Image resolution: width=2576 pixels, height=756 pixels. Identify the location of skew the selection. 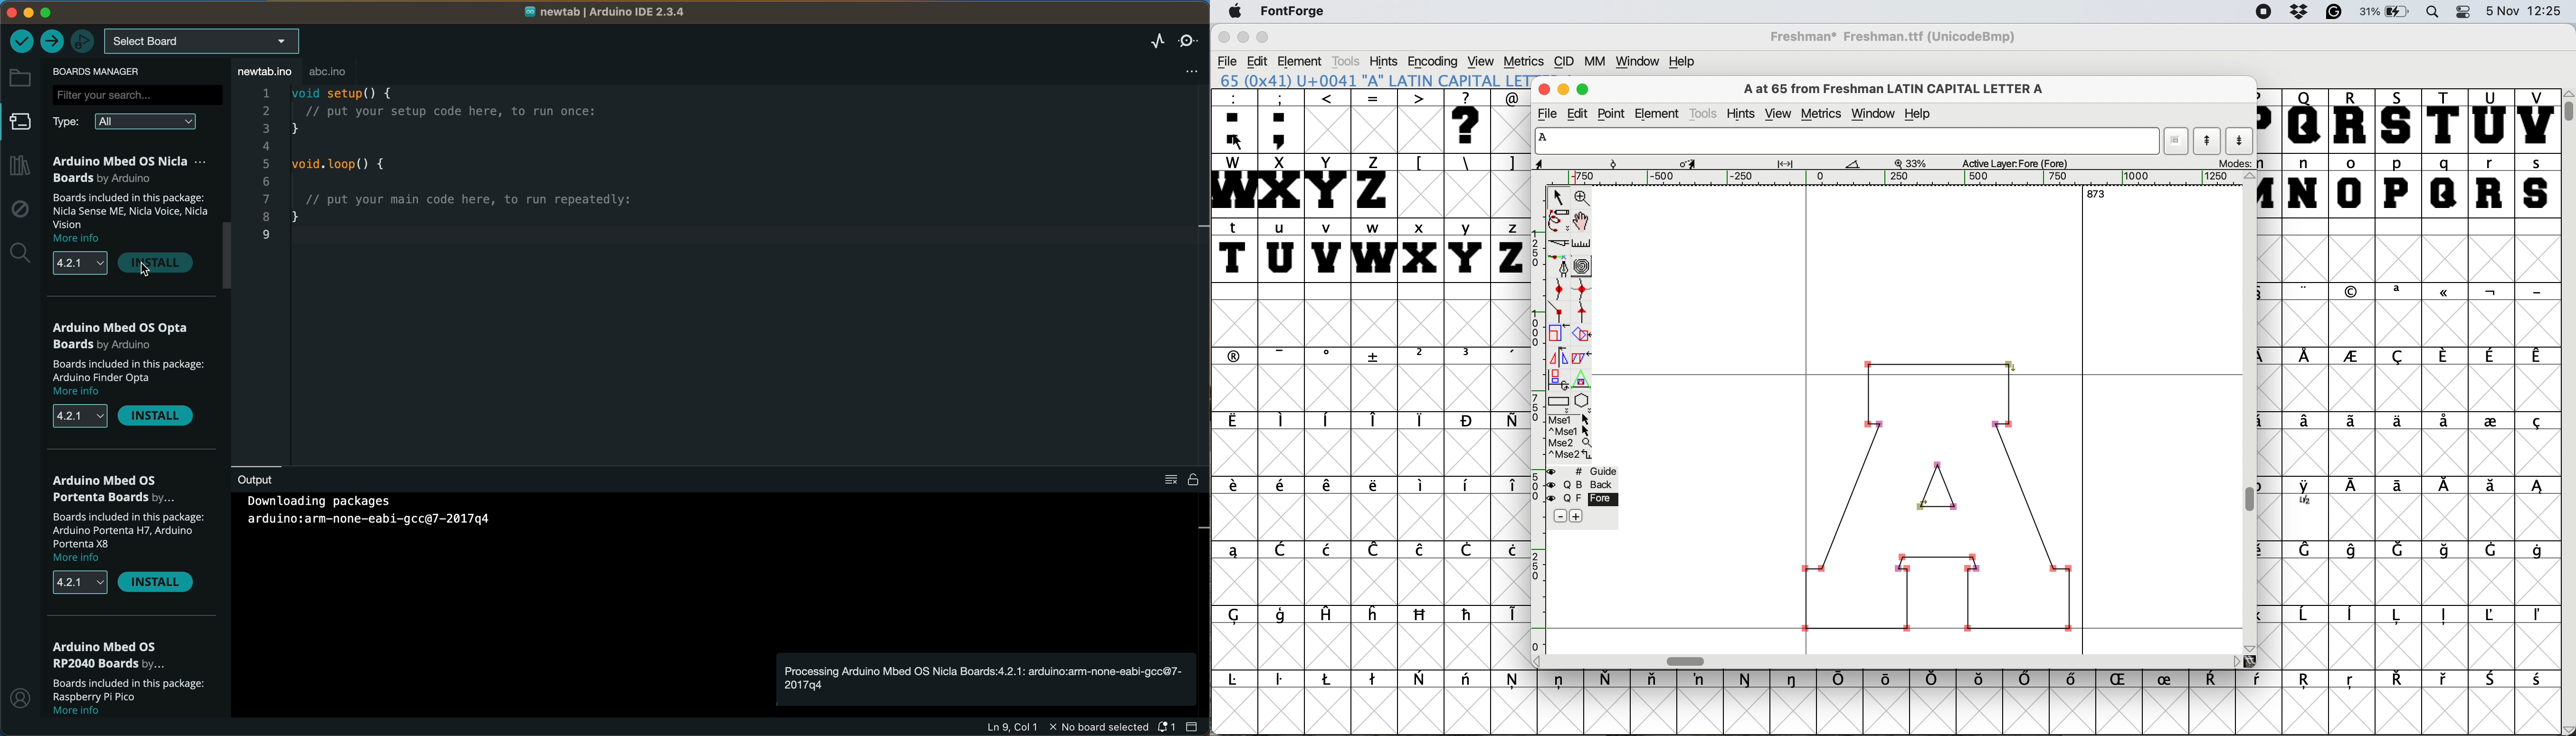
(1582, 358).